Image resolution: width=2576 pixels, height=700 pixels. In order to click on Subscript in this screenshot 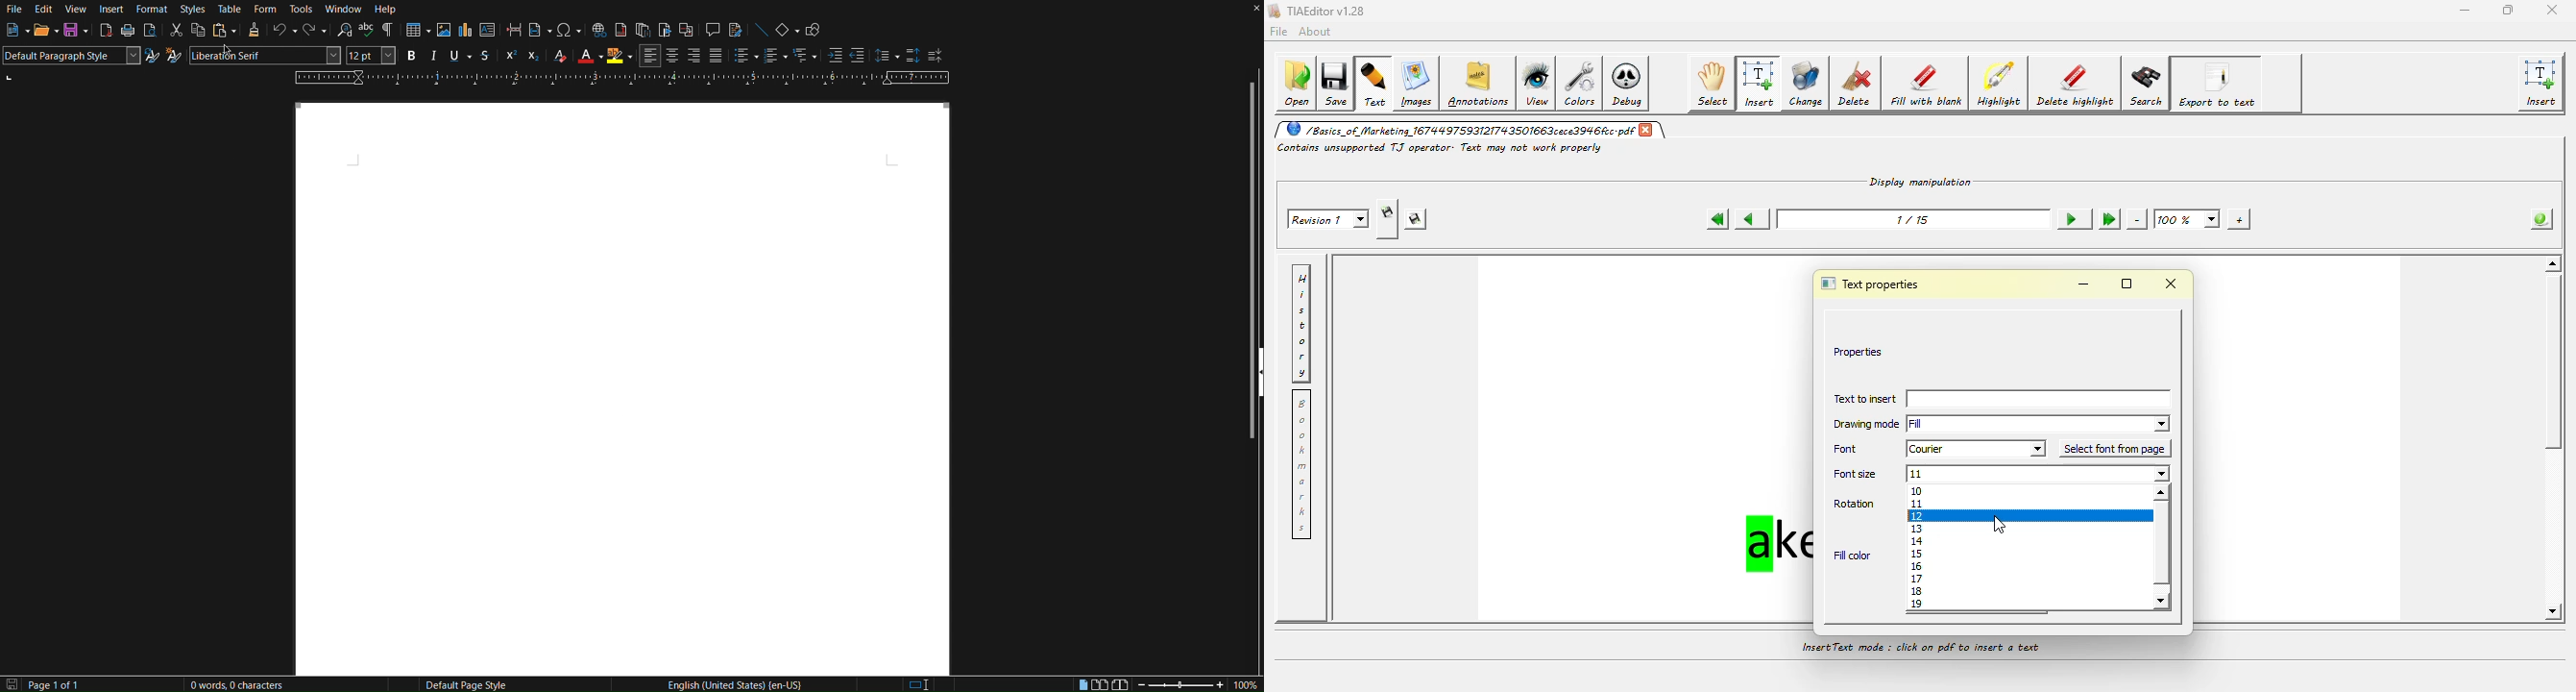, I will do `click(535, 55)`.